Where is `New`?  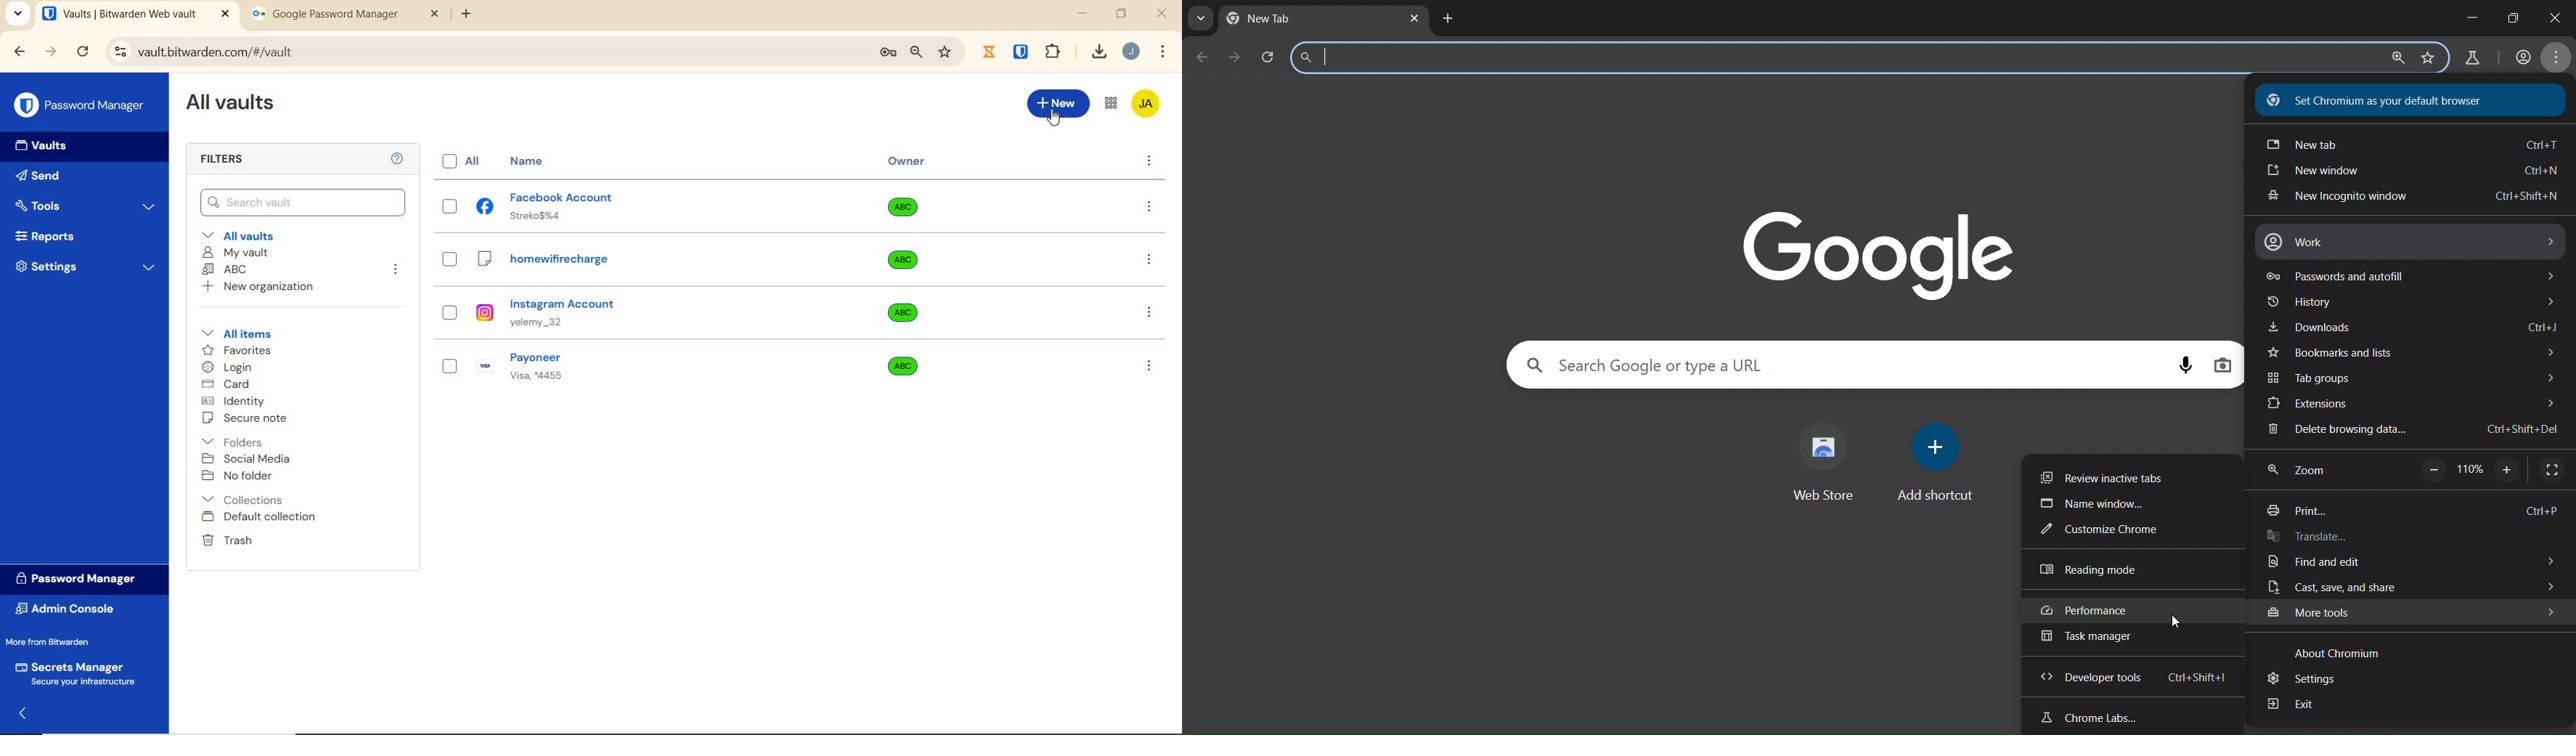
New is located at coordinates (1059, 101).